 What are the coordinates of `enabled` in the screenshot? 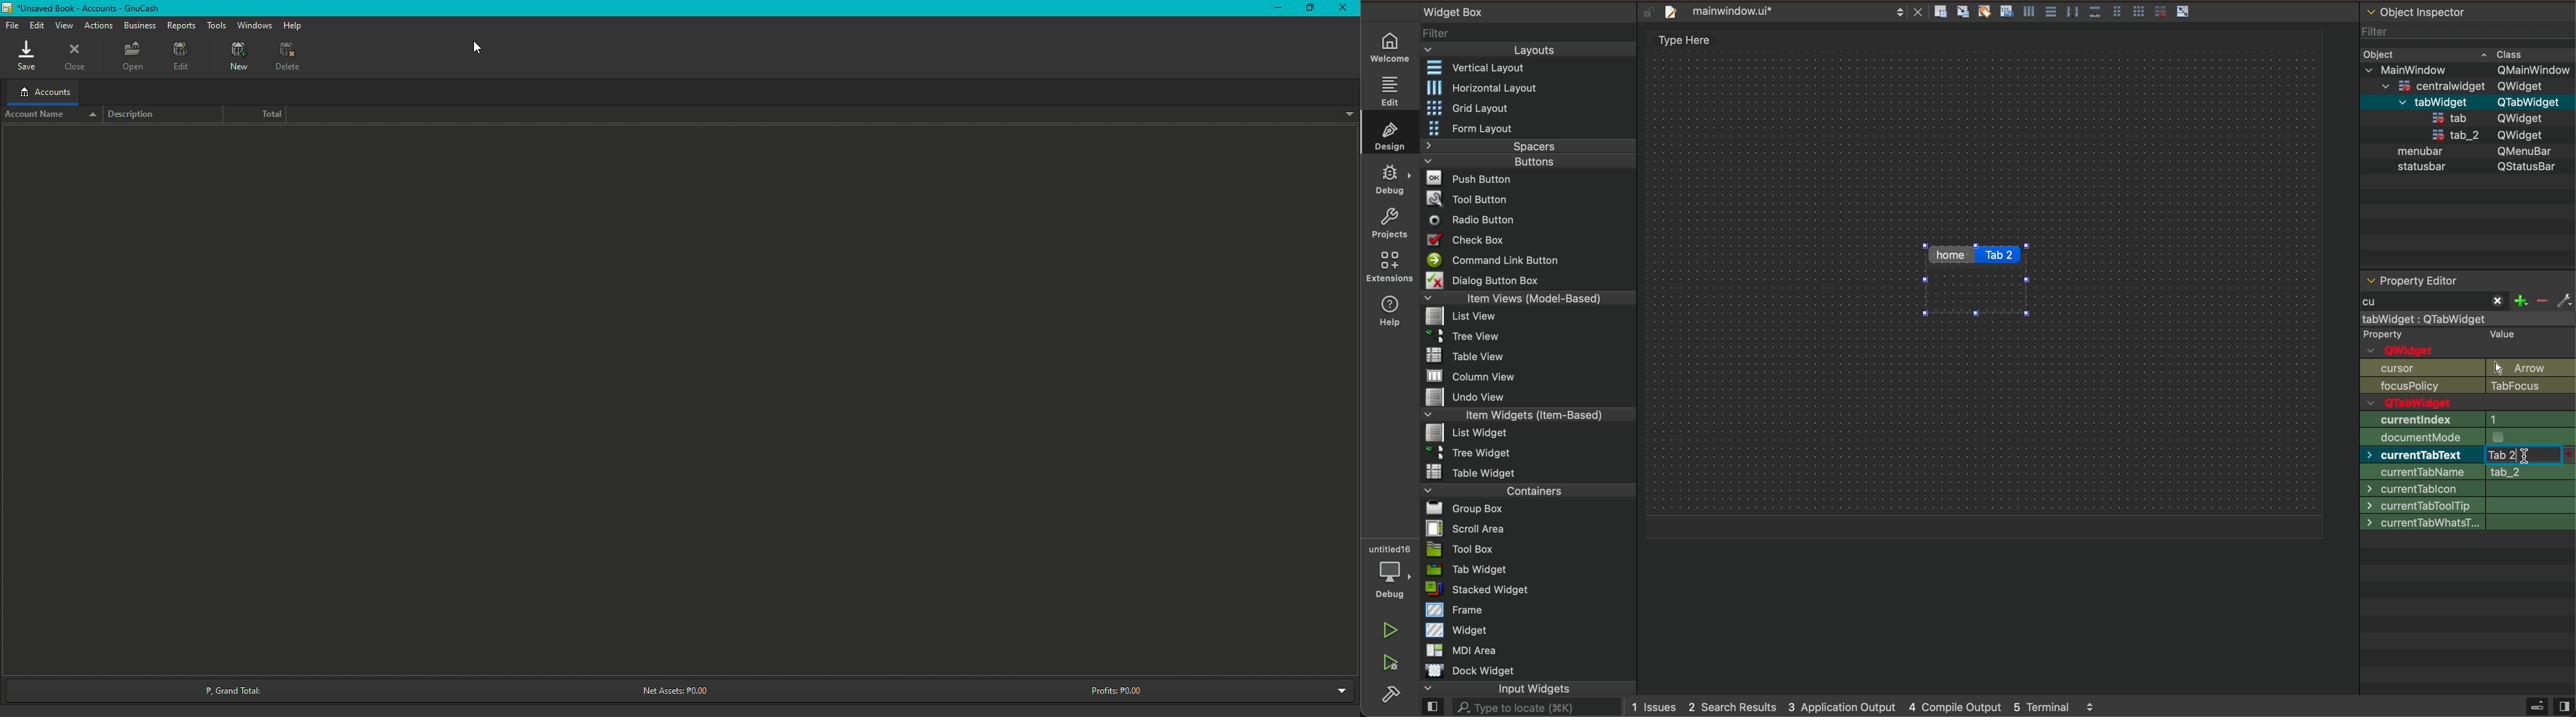 It's located at (2466, 402).